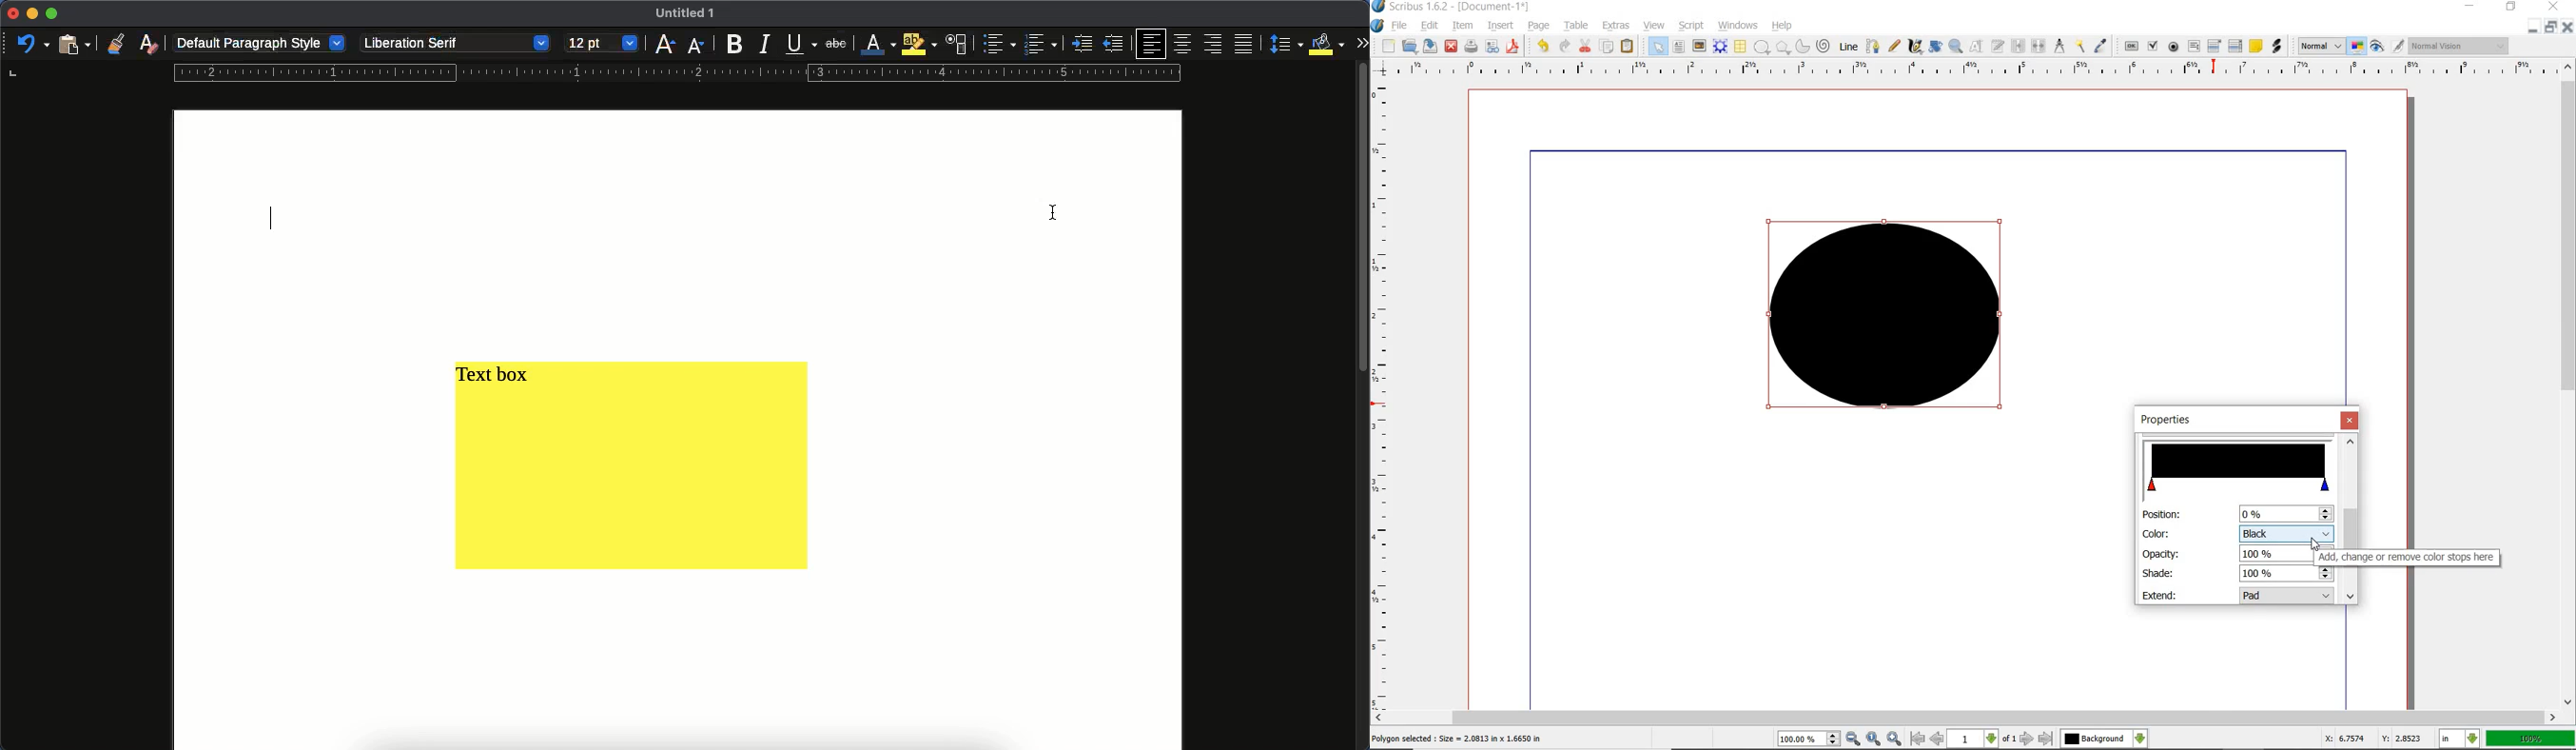 Image resolution: width=2576 pixels, height=756 pixels. I want to click on character, so click(956, 45).